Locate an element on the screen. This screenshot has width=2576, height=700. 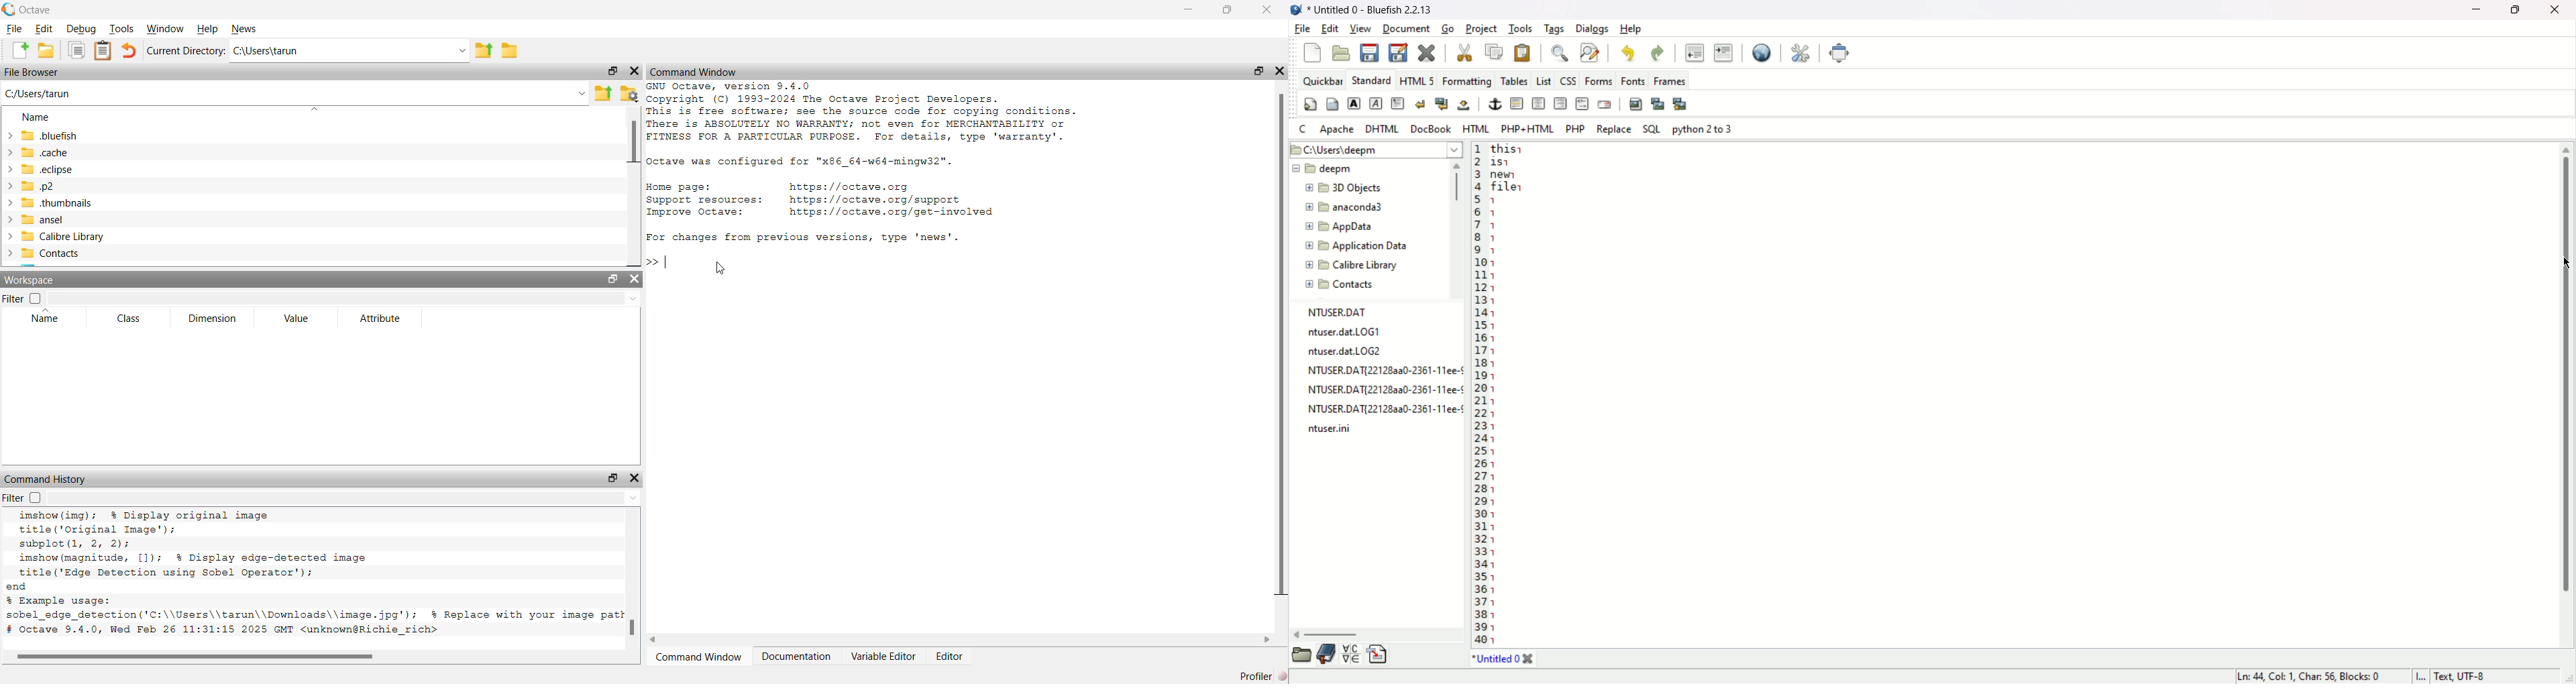
fullscreen is located at coordinates (1841, 53).